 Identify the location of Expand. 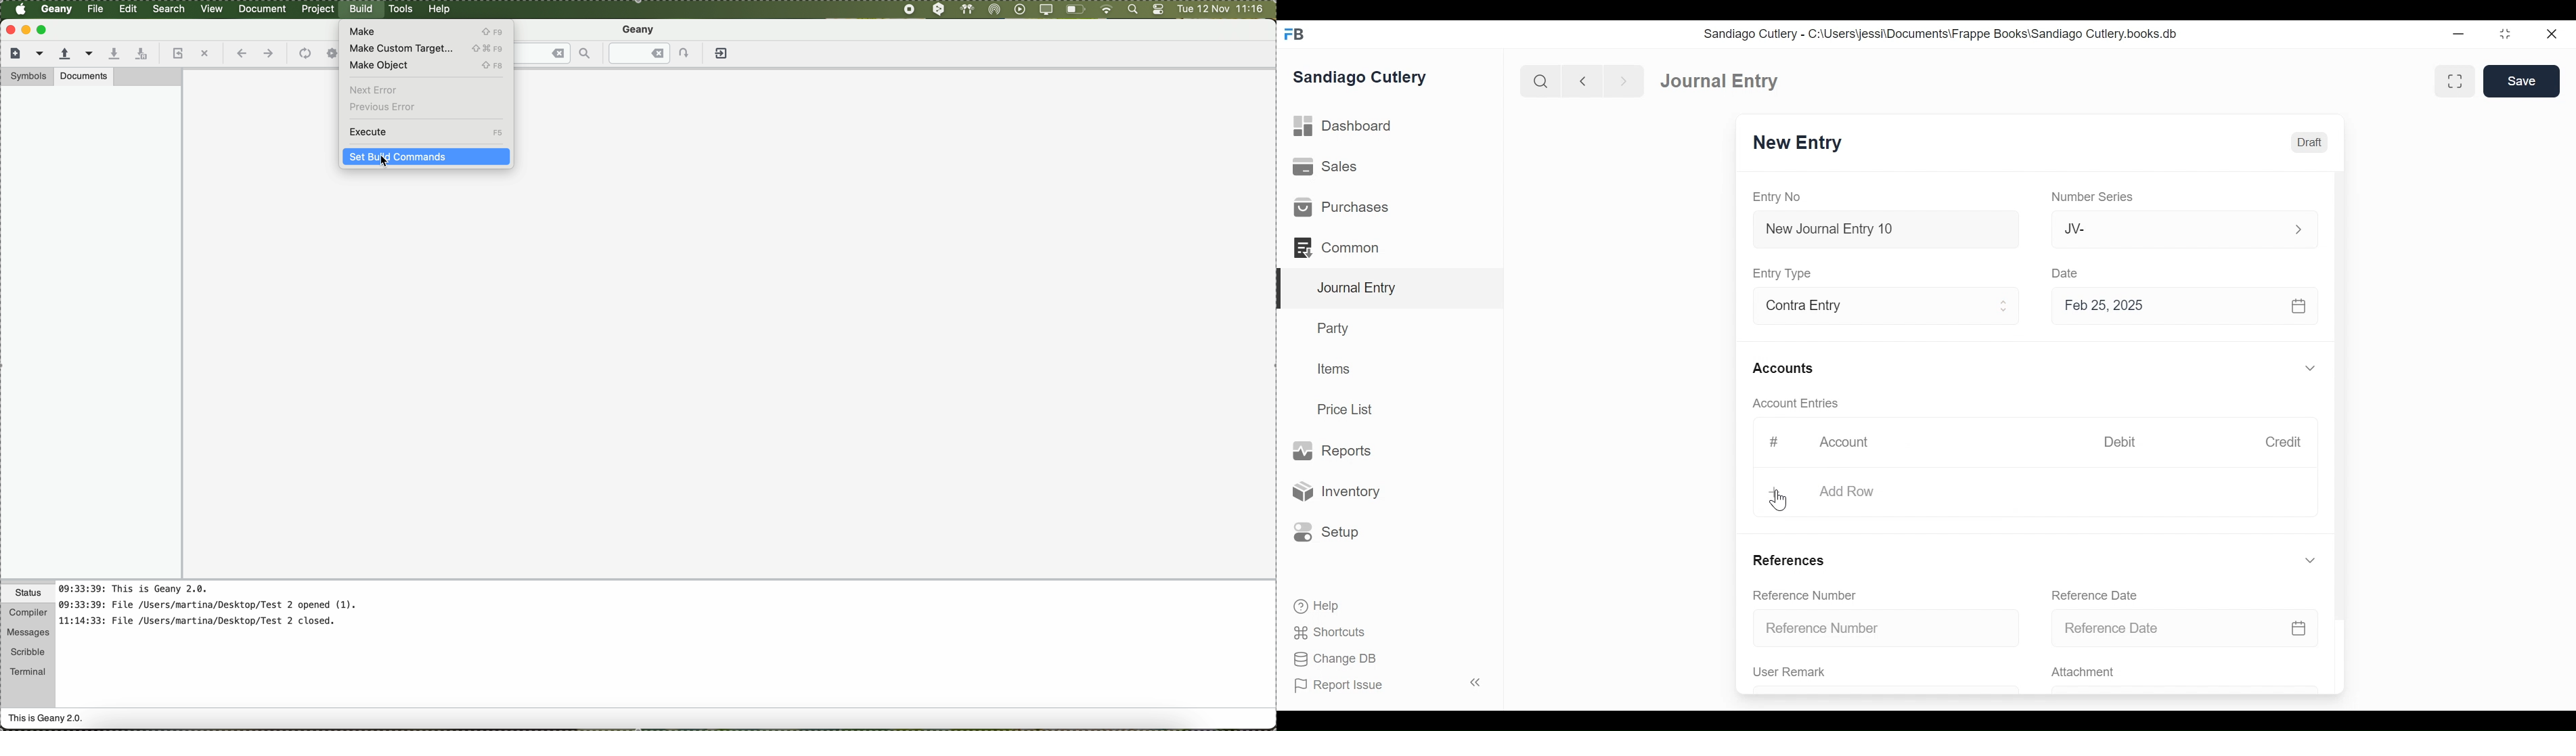
(2310, 560).